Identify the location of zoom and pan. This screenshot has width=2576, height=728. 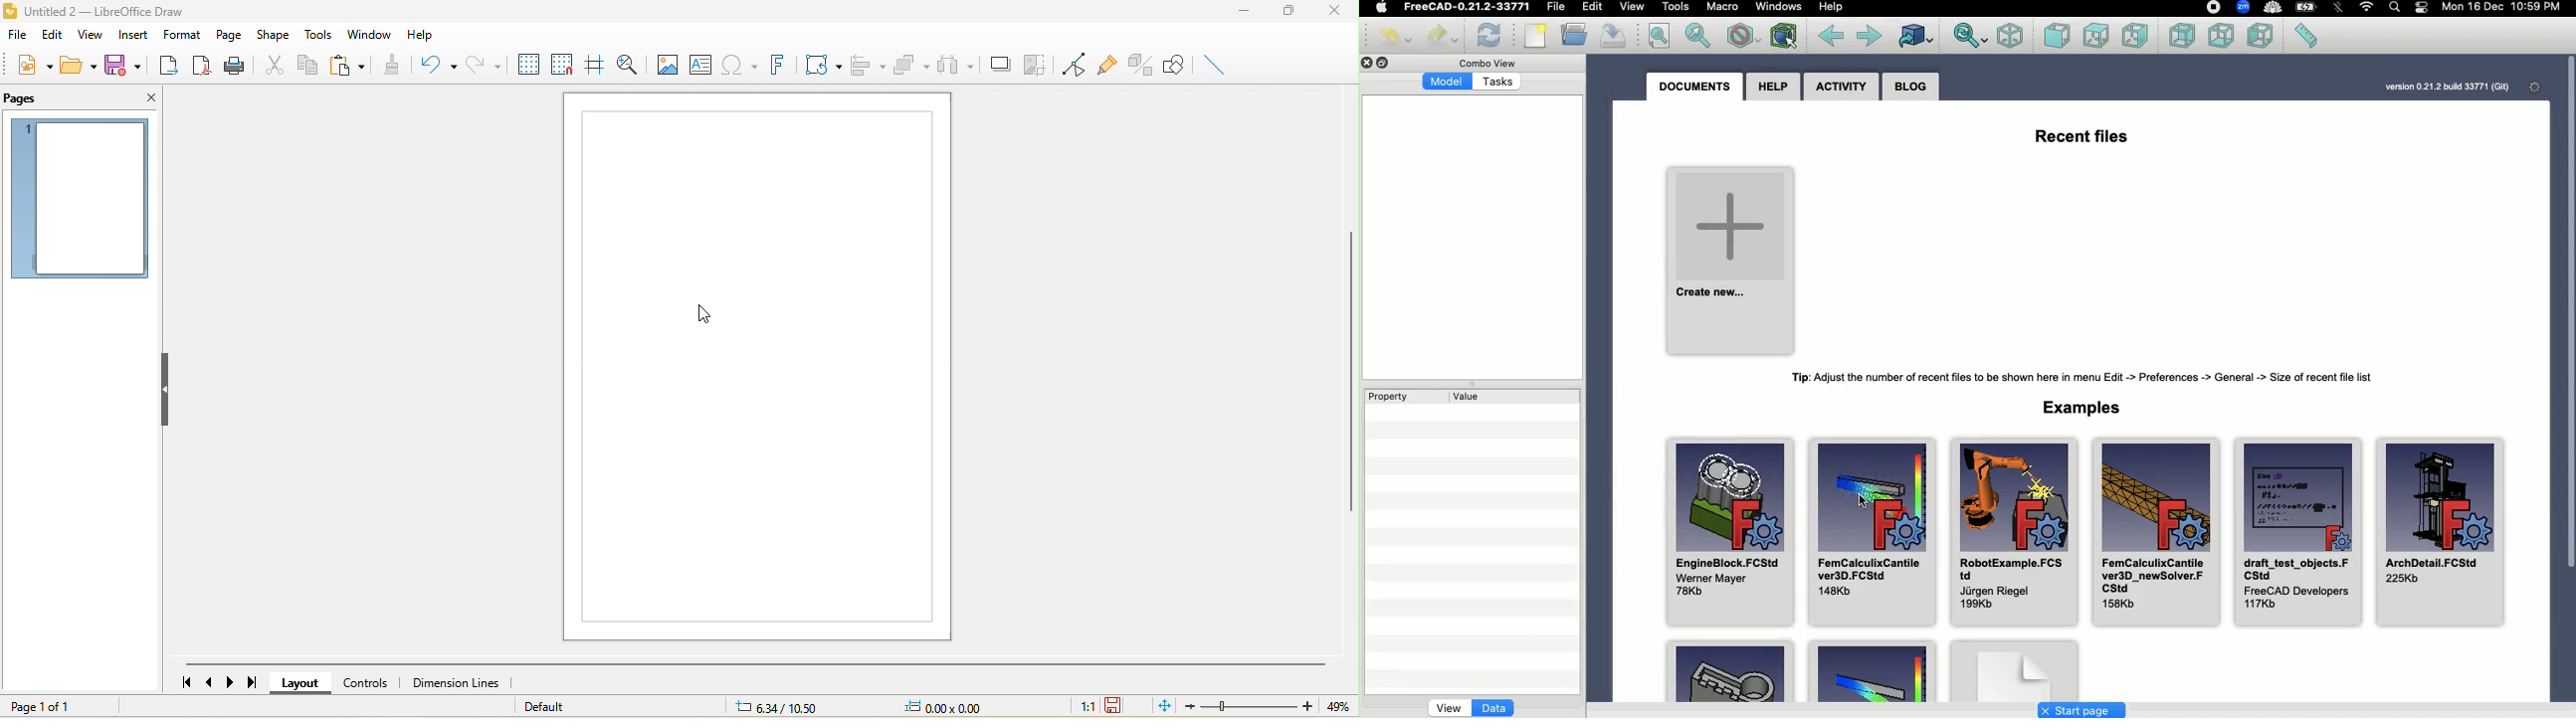
(628, 62).